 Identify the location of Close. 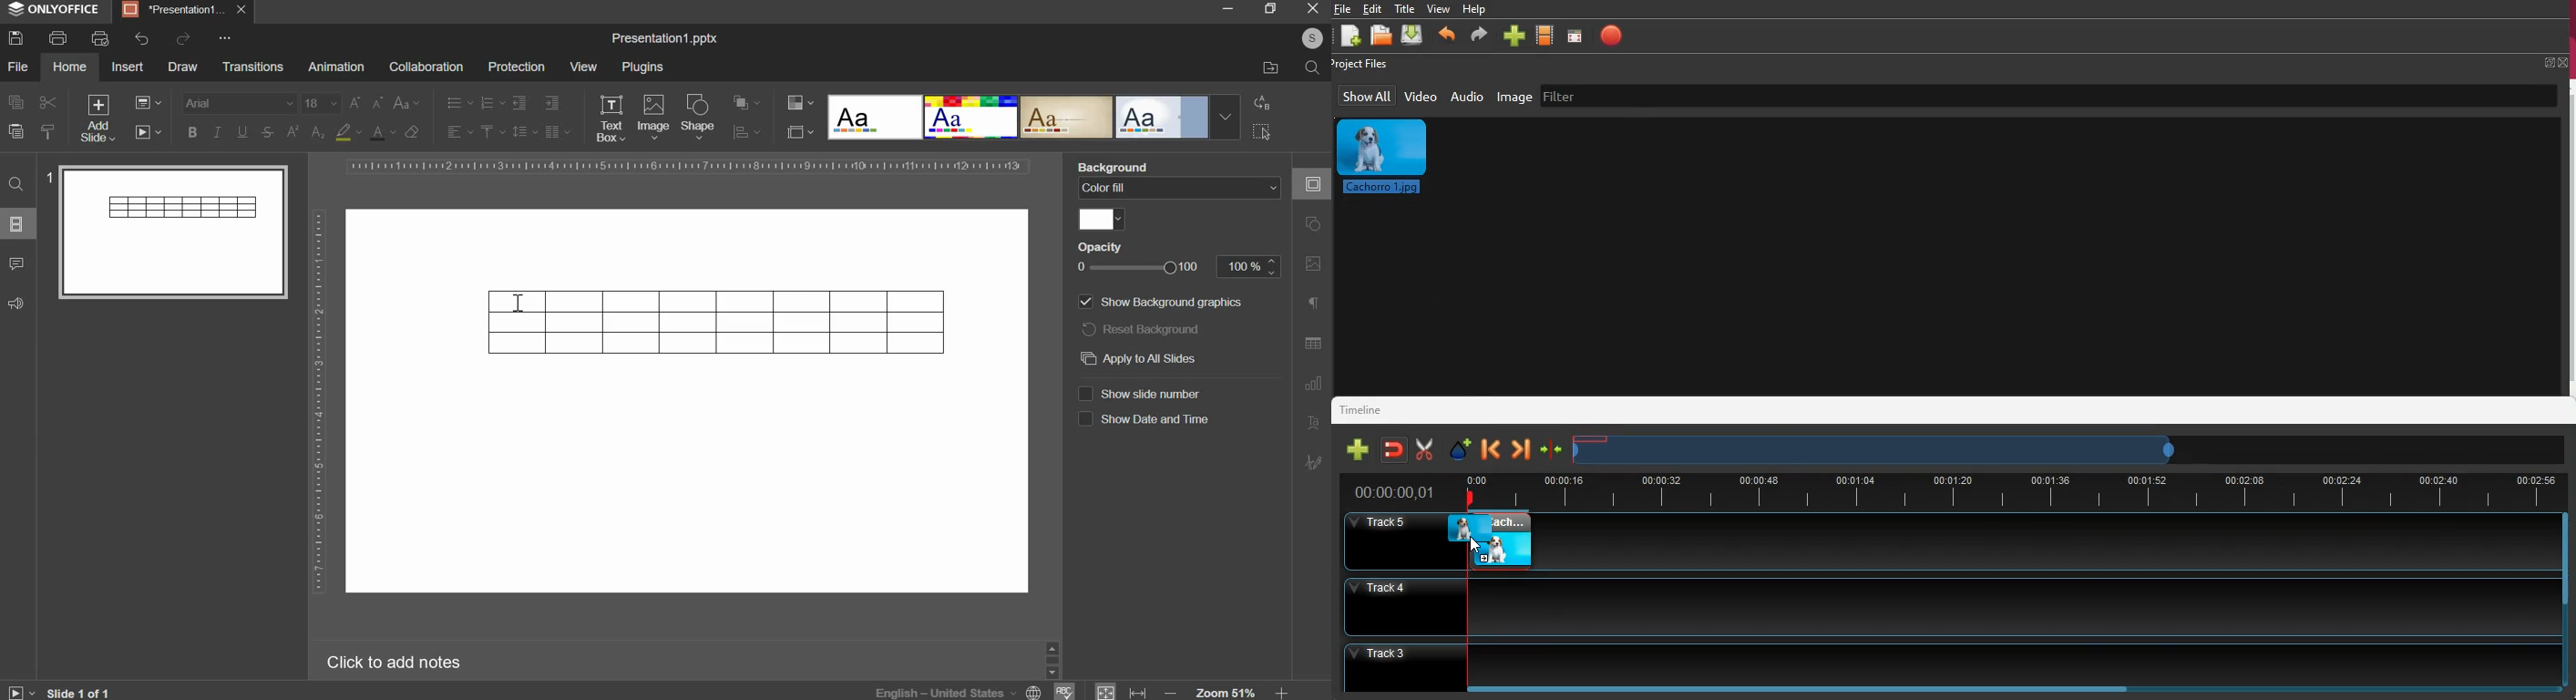
(1308, 10).